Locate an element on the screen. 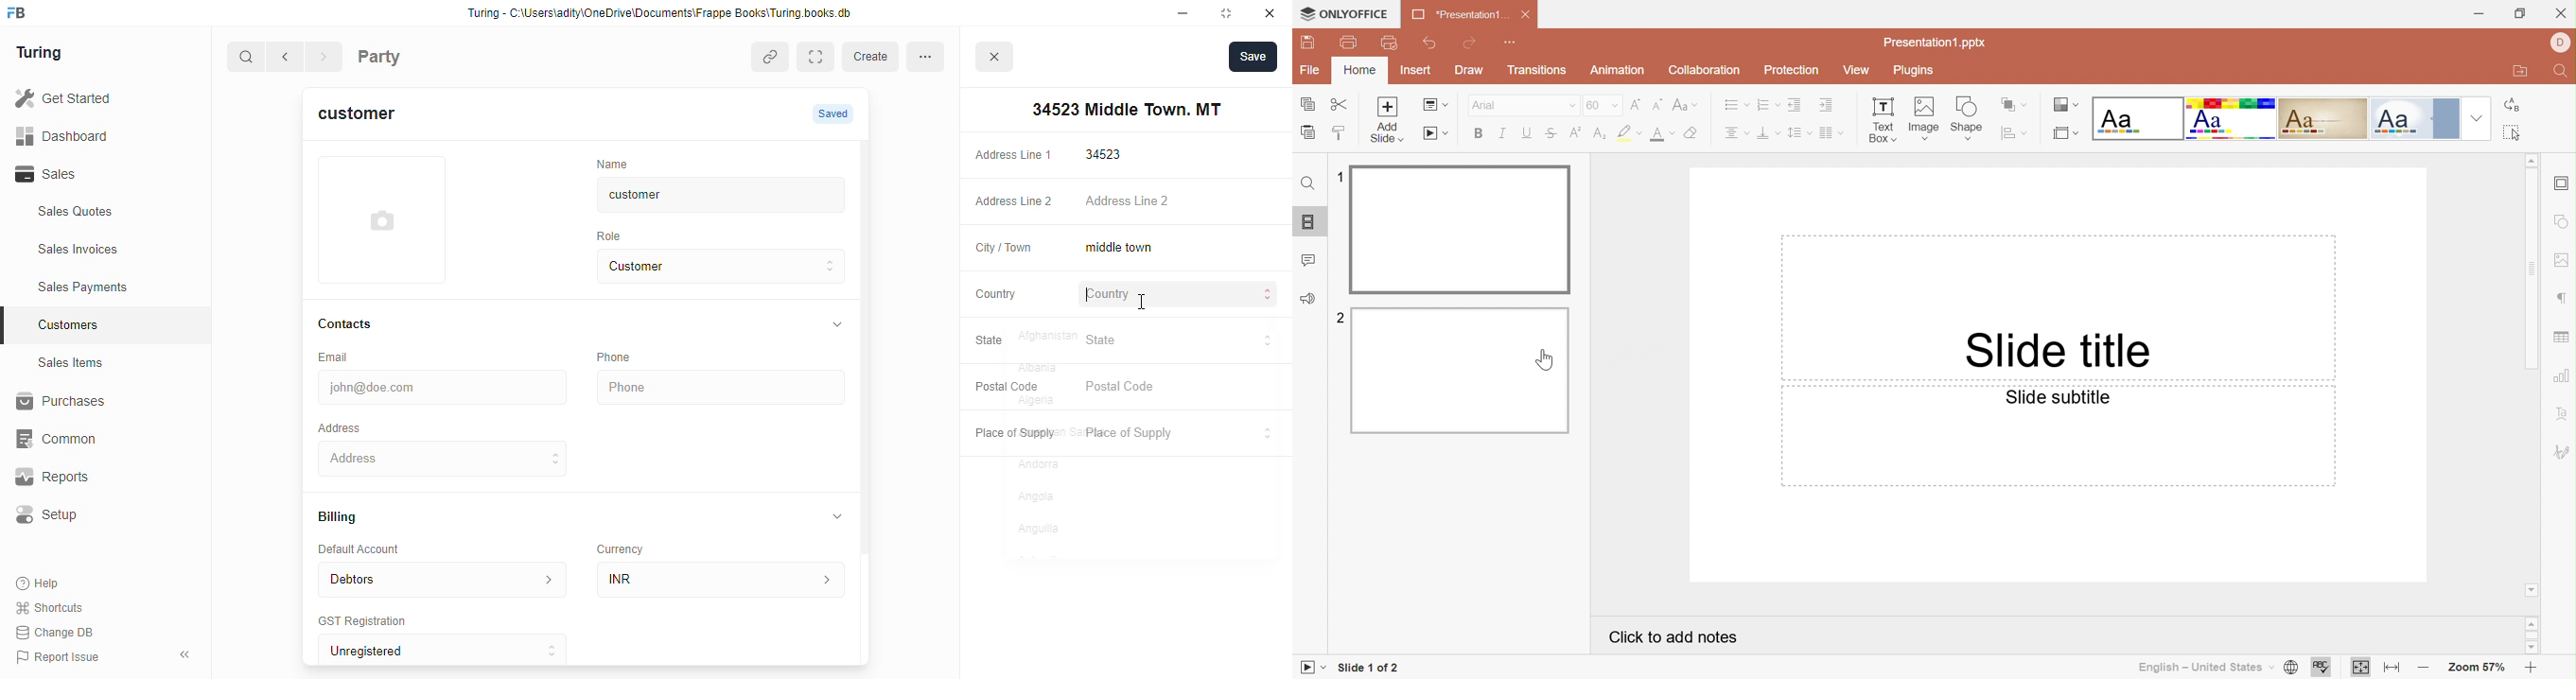 This screenshot has width=2576, height=700. Find is located at coordinates (1310, 185).